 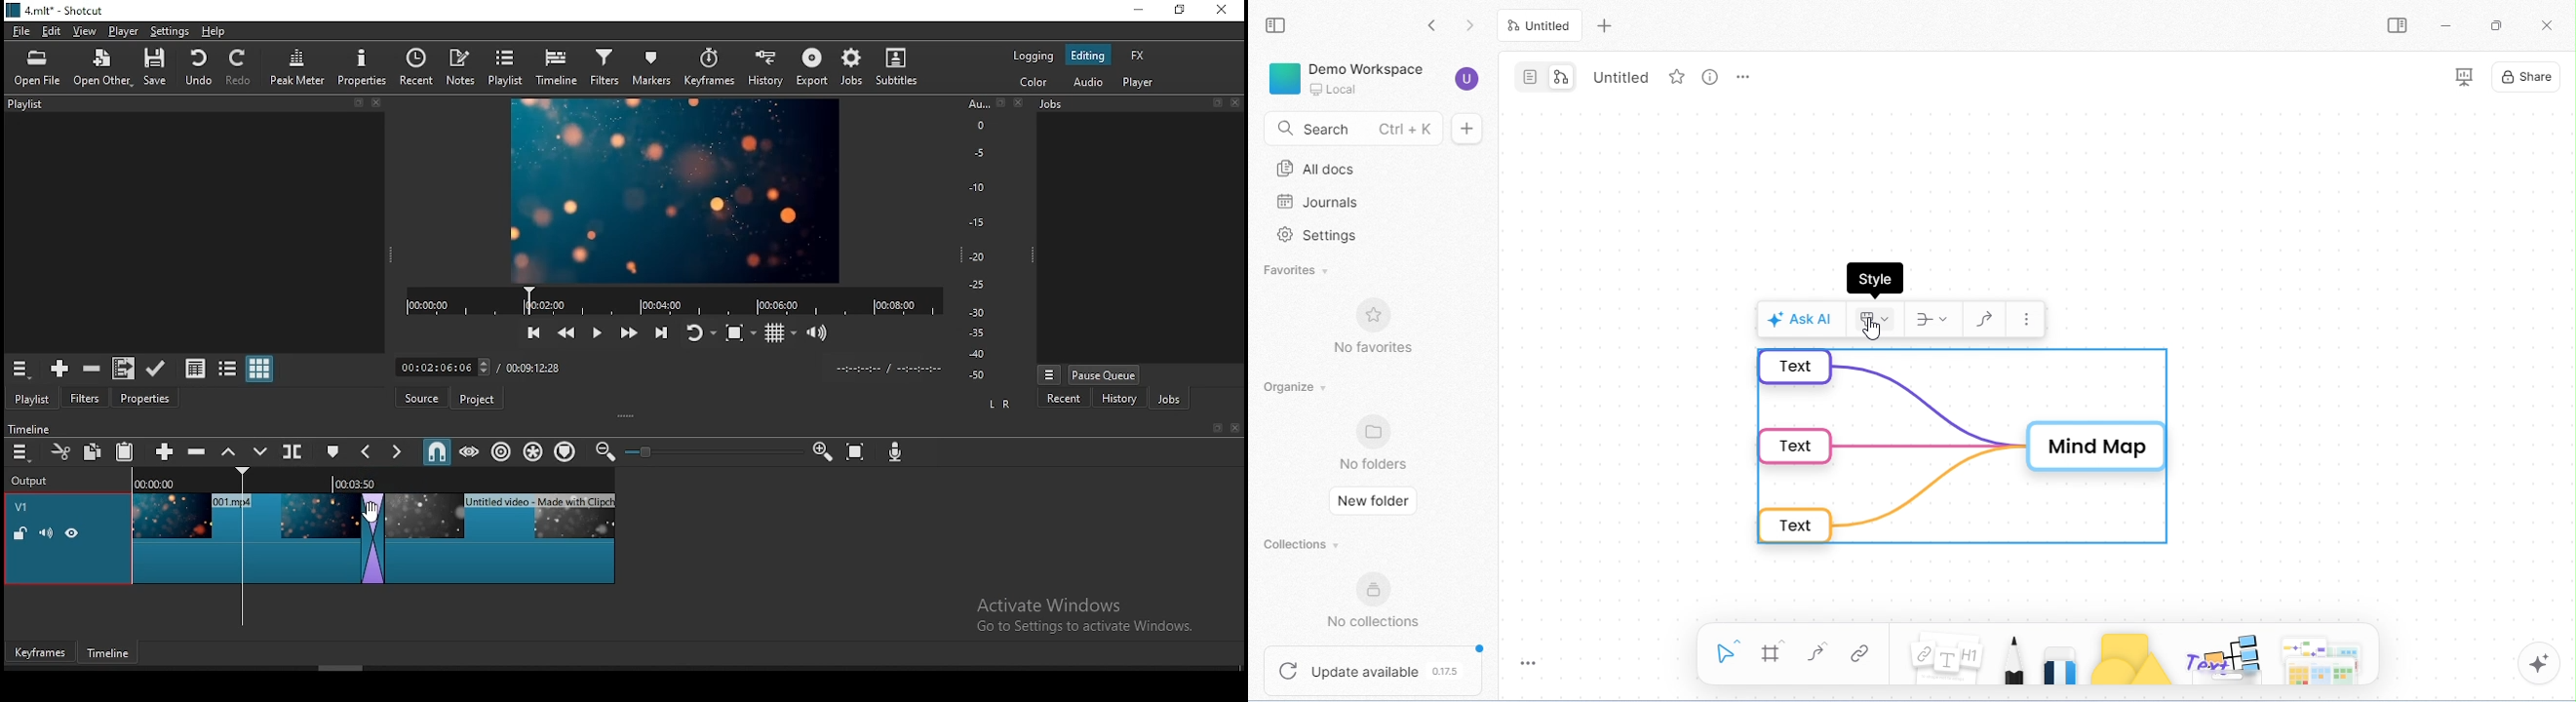 I want to click on close window, so click(x=1224, y=10).